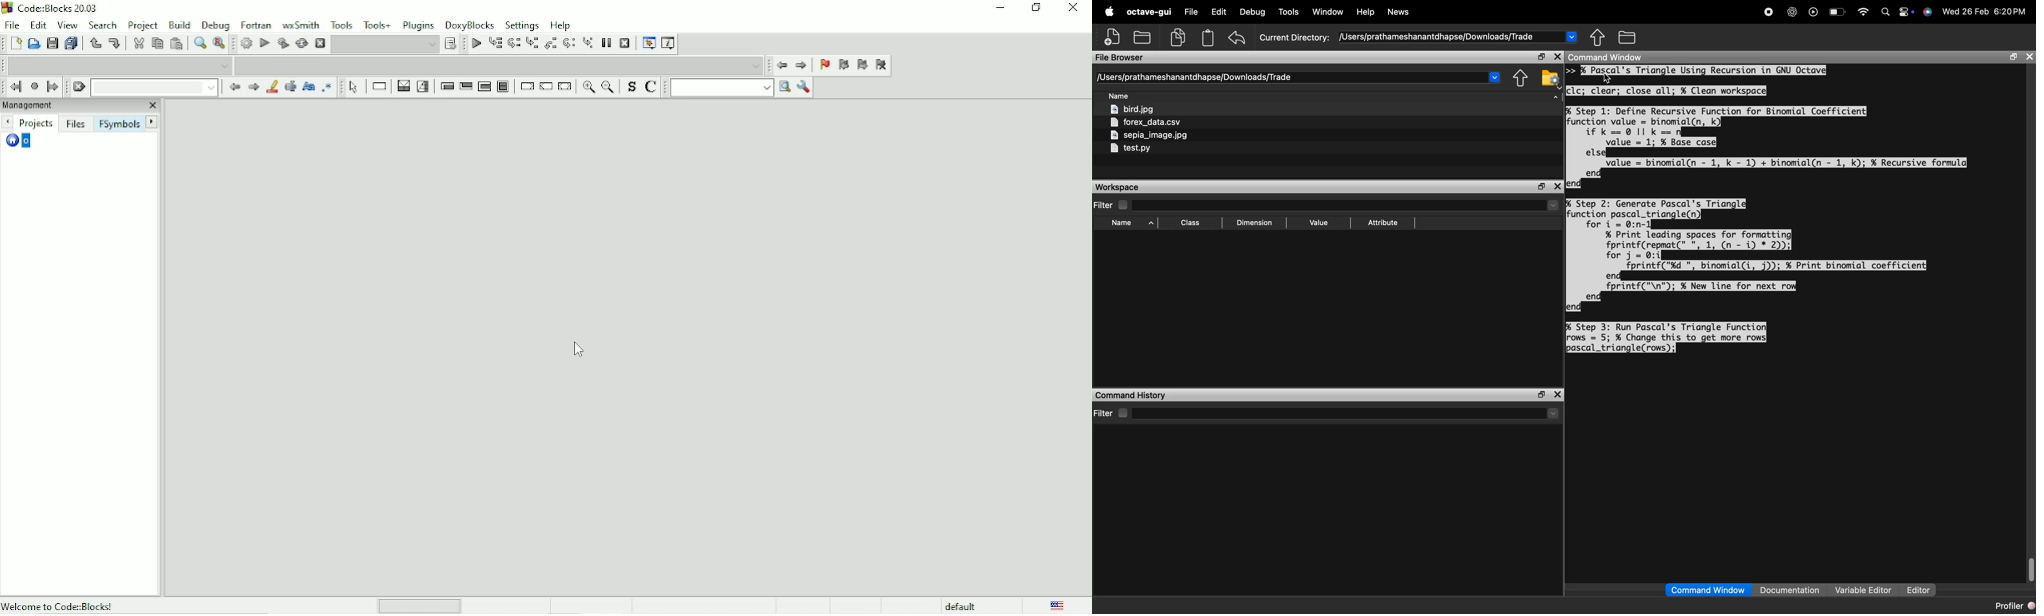 The width and height of the screenshot is (2044, 616). What do you see at coordinates (802, 67) in the screenshot?
I see `Jump forward` at bounding box center [802, 67].